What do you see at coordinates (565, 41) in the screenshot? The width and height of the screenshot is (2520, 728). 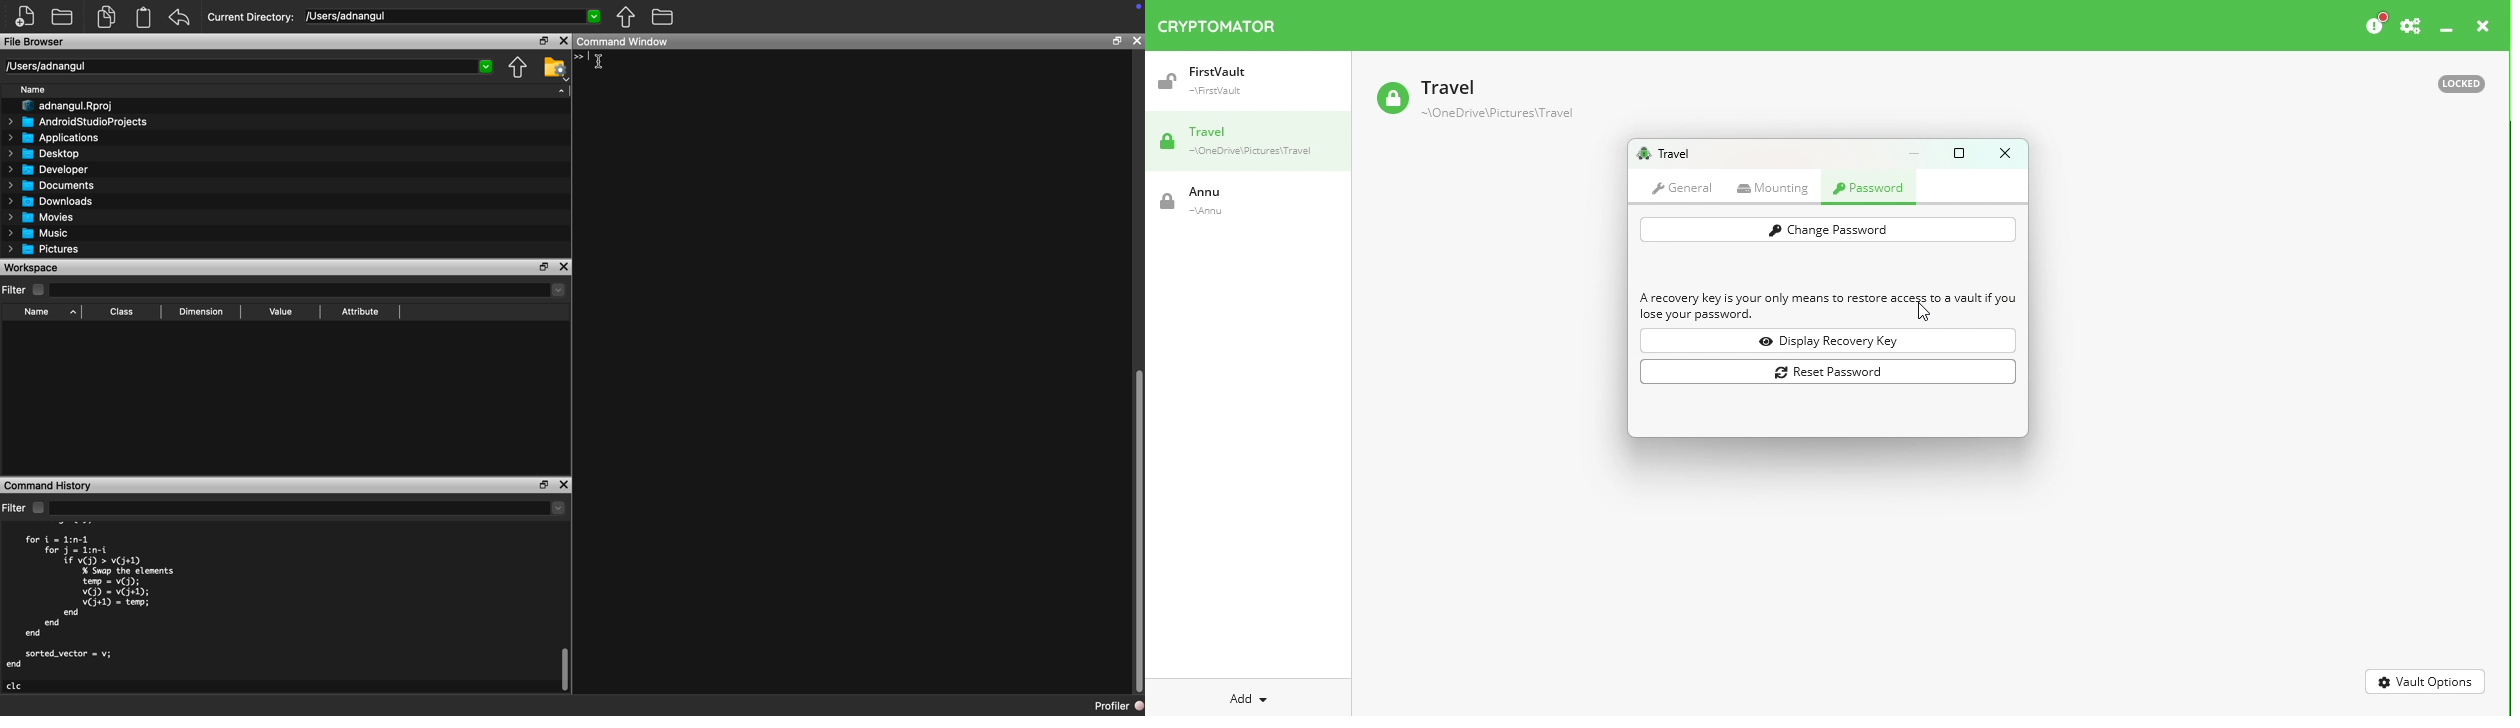 I see `Close` at bounding box center [565, 41].